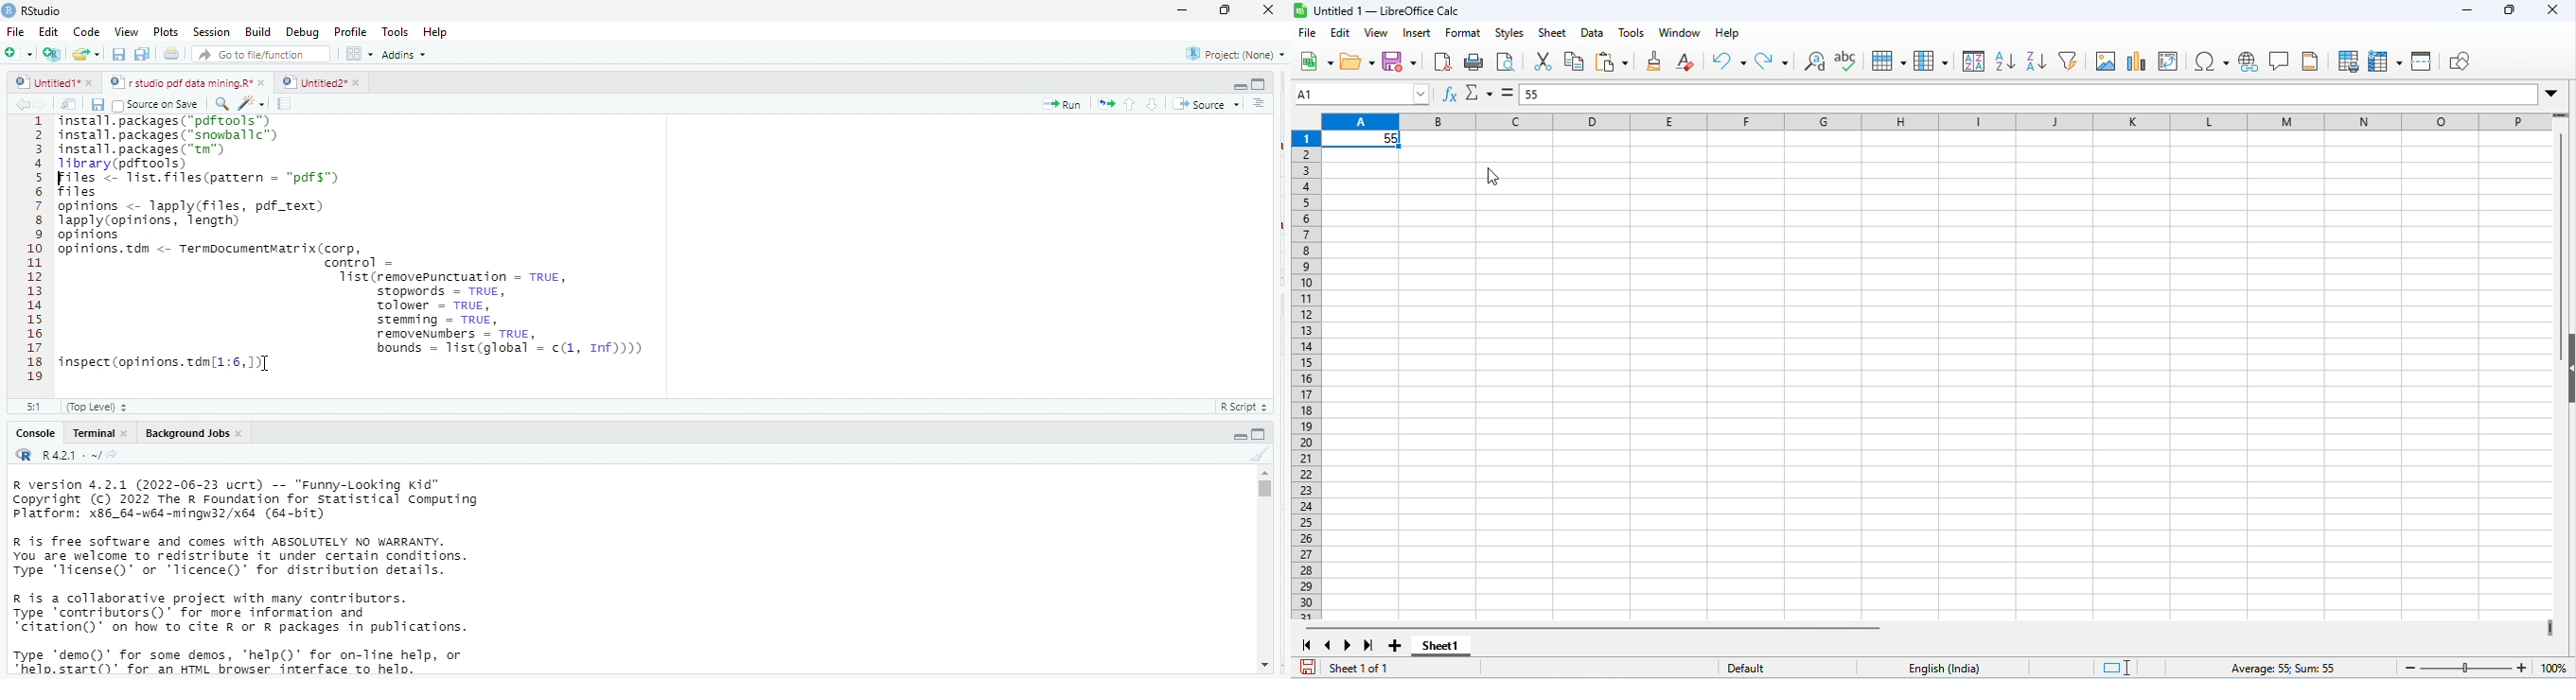 The image size is (2576, 700). What do you see at coordinates (87, 56) in the screenshot?
I see `open an existing file` at bounding box center [87, 56].